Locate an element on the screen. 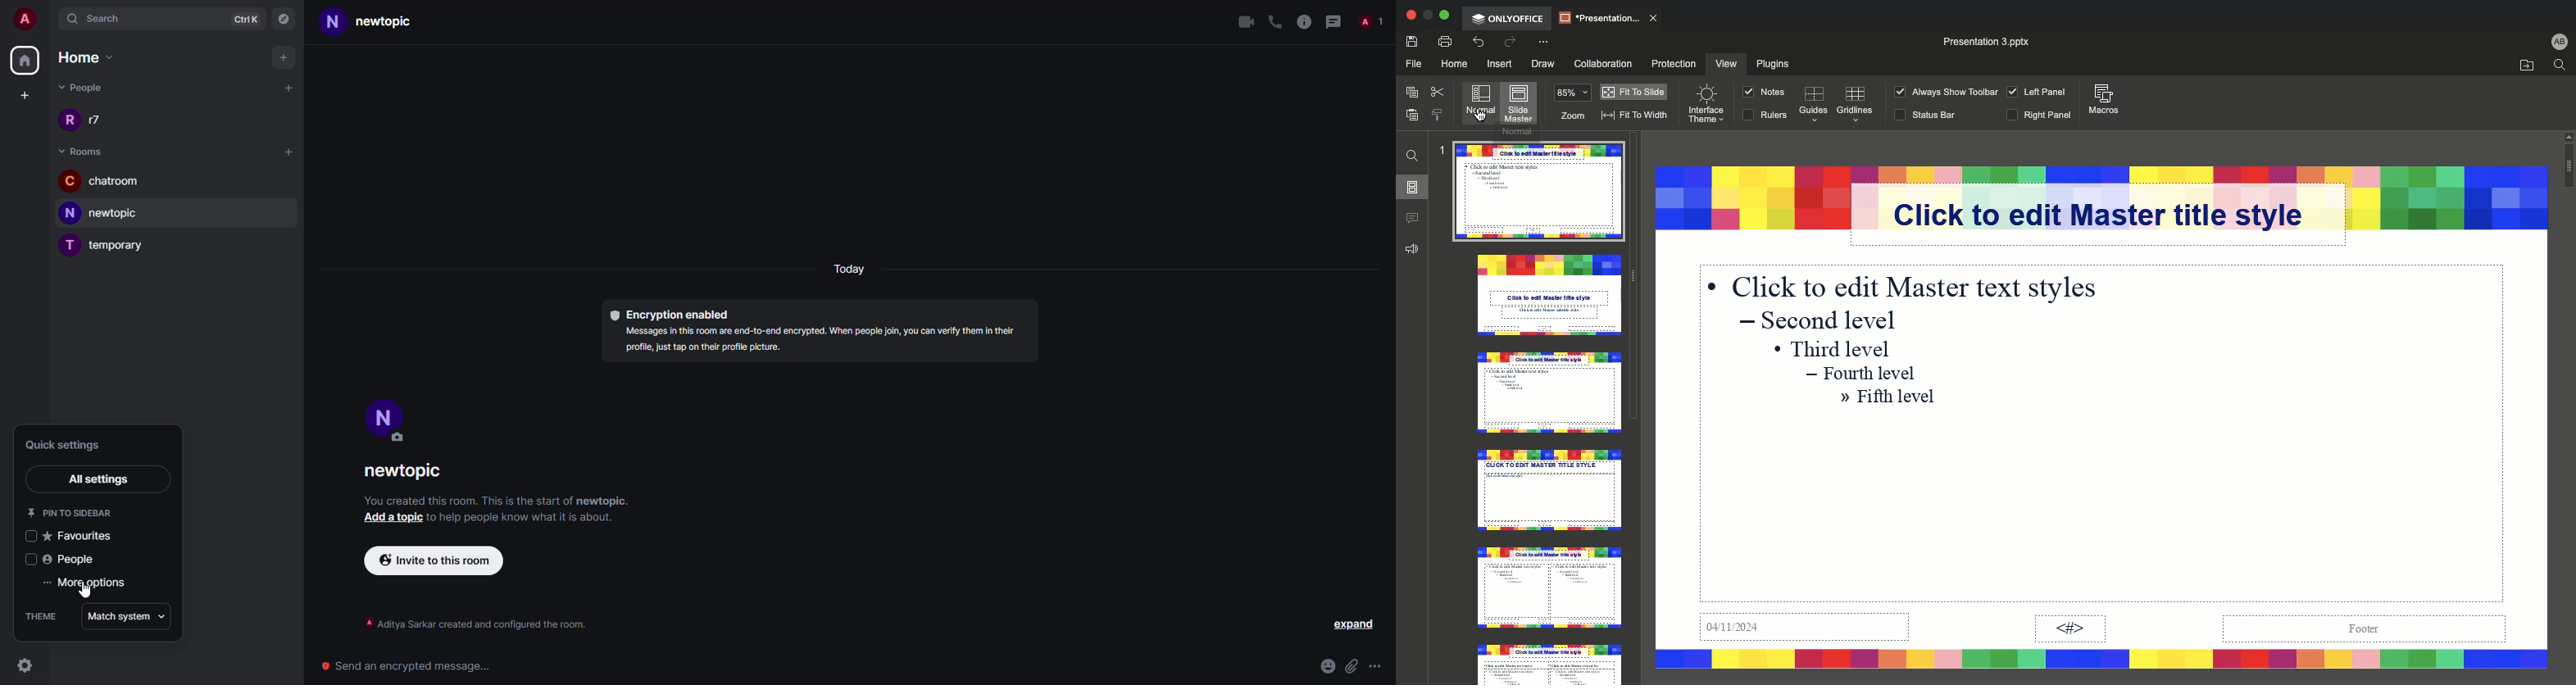  people is located at coordinates (1371, 21).